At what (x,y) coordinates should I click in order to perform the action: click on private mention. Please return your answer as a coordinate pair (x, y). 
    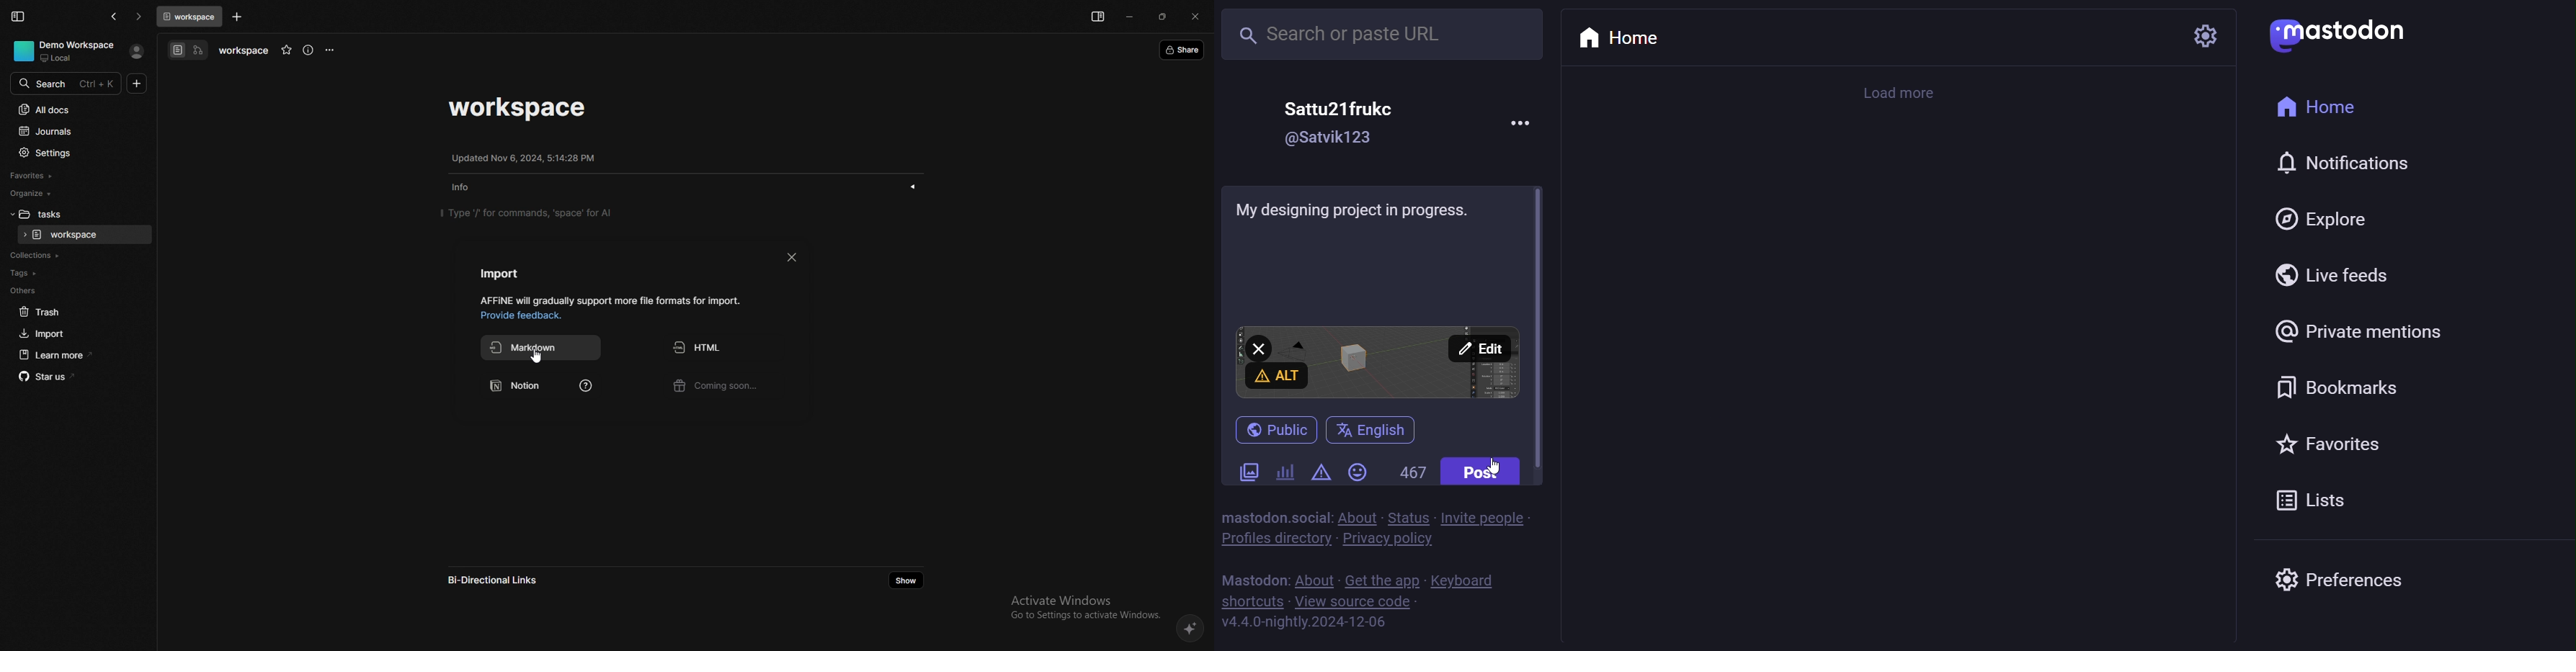
    Looking at the image, I should click on (2360, 333).